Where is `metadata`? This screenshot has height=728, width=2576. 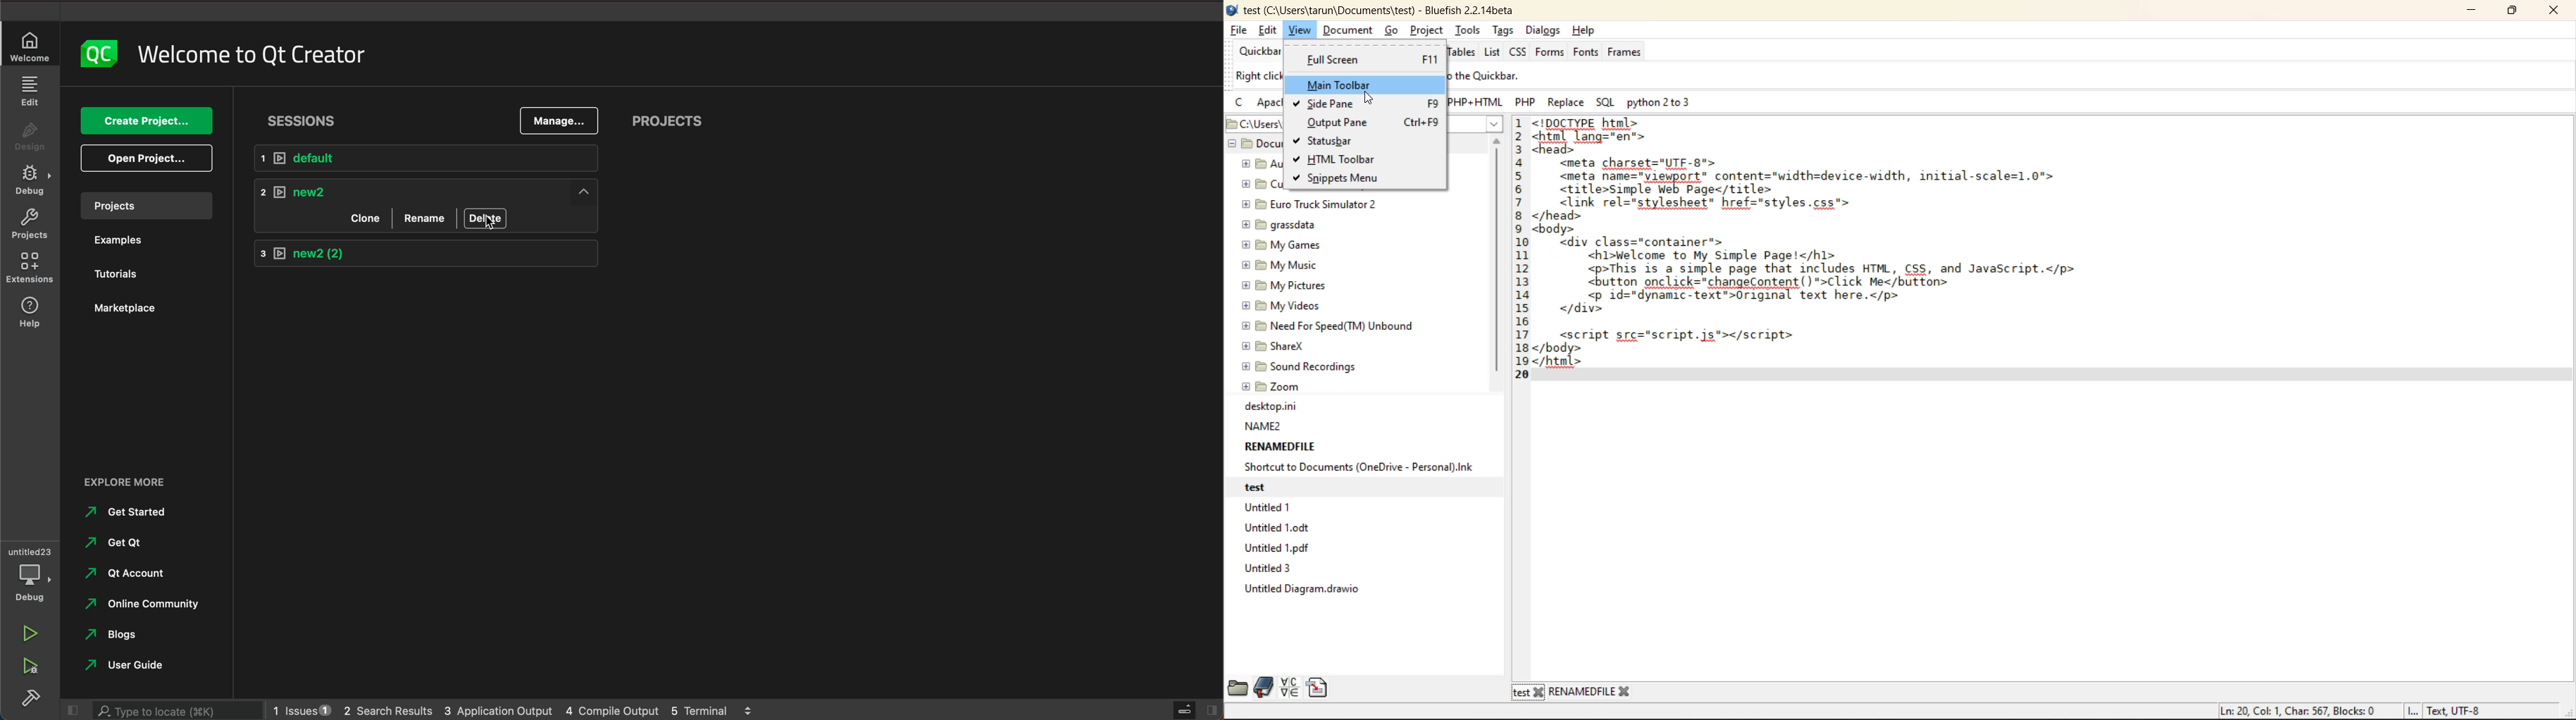 metadata is located at coordinates (2353, 708).